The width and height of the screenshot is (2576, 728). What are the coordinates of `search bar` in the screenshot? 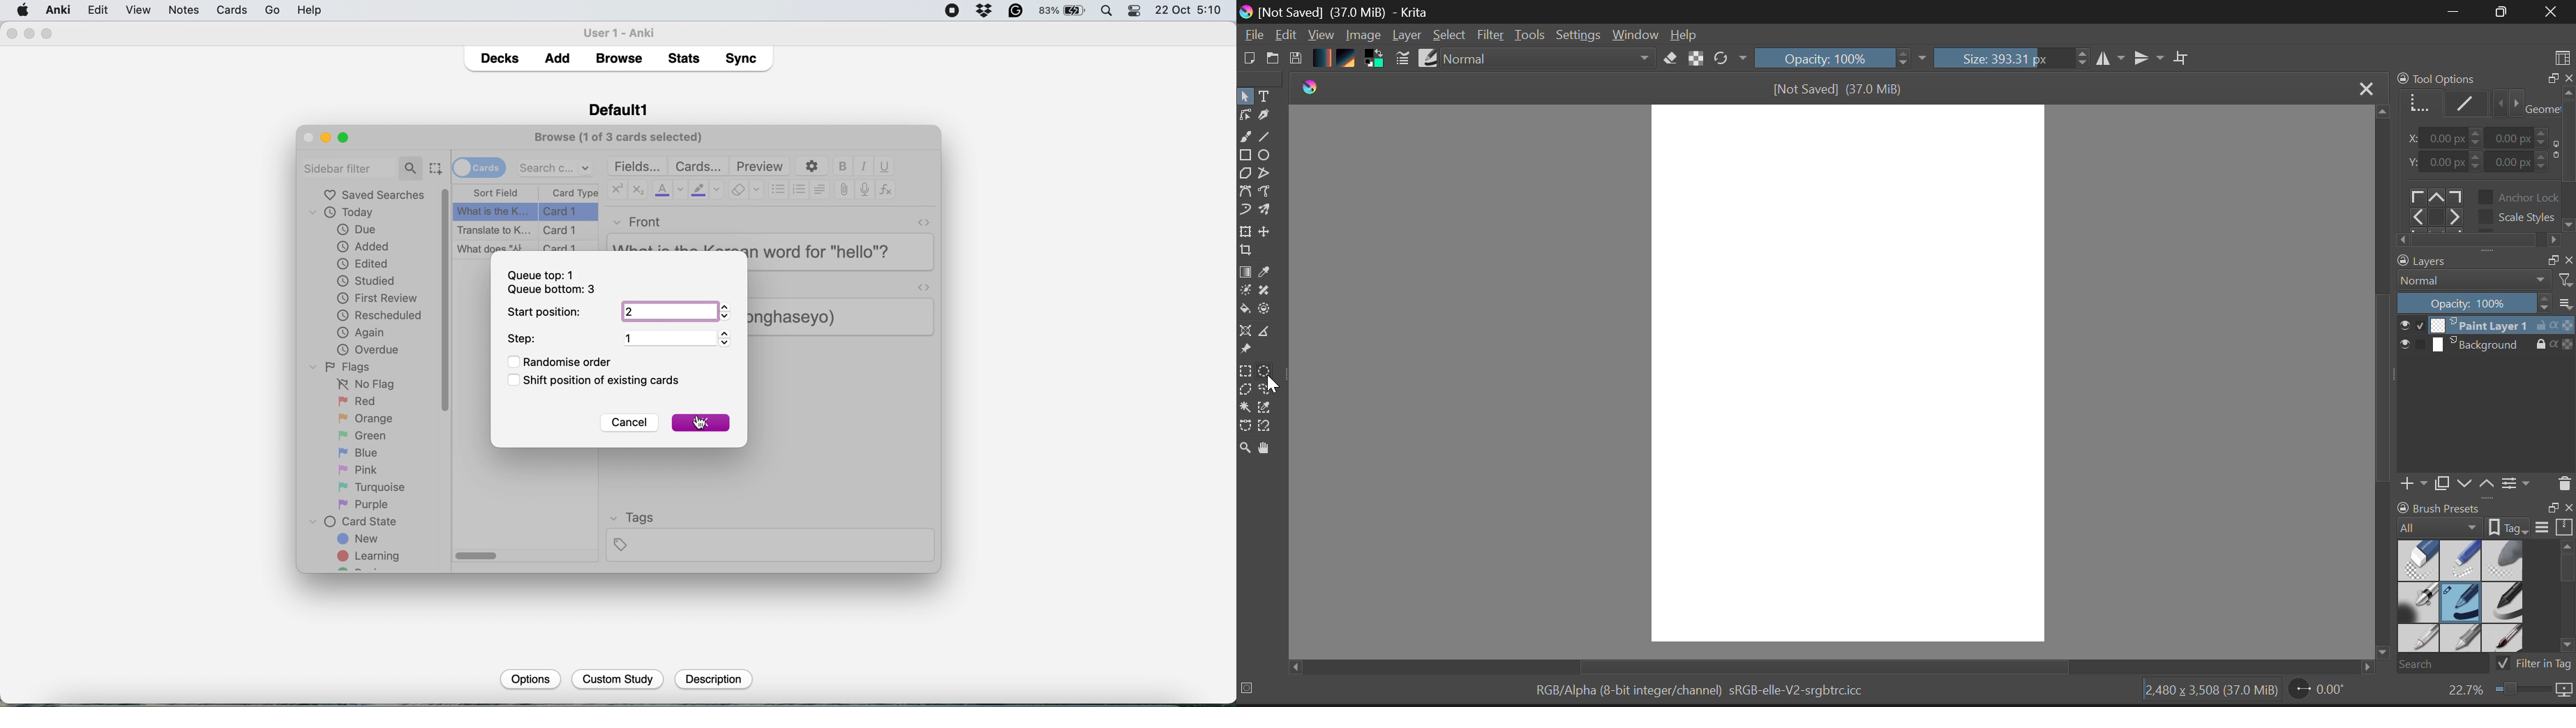 It's located at (556, 167).